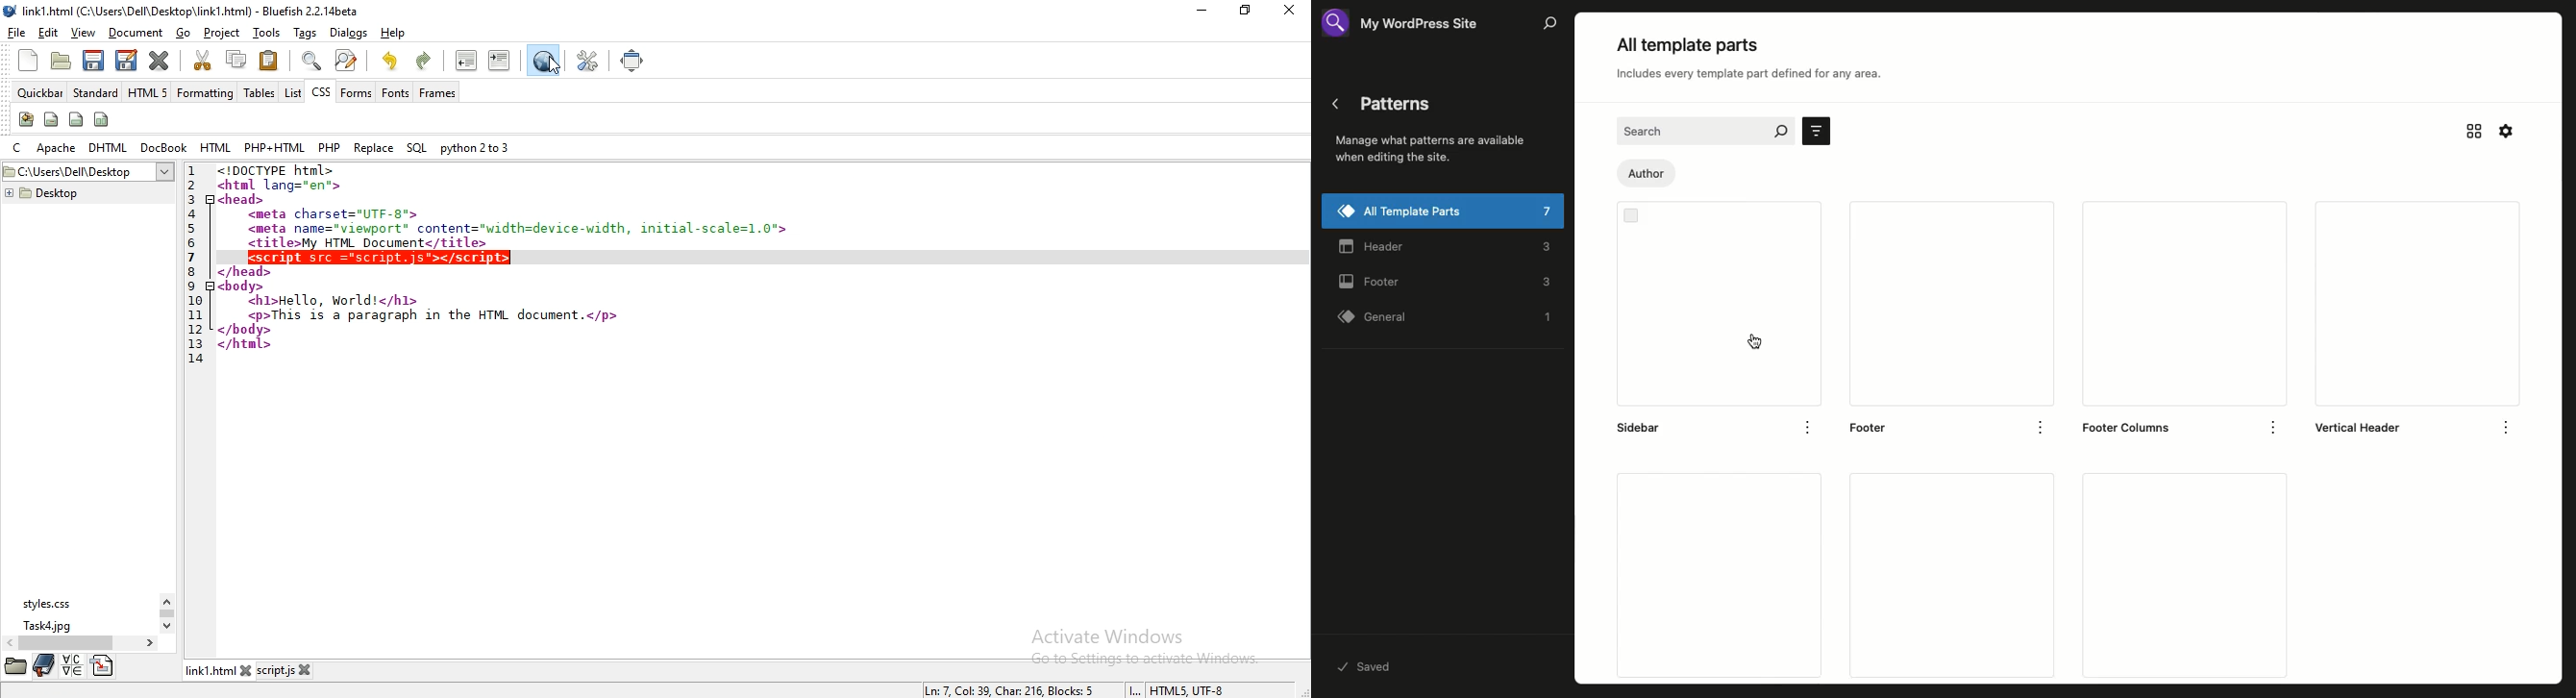 The height and width of the screenshot is (700, 2576). What do you see at coordinates (1242, 10) in the screenshot?
I see `restore window` at bounding box center [1242, 10].